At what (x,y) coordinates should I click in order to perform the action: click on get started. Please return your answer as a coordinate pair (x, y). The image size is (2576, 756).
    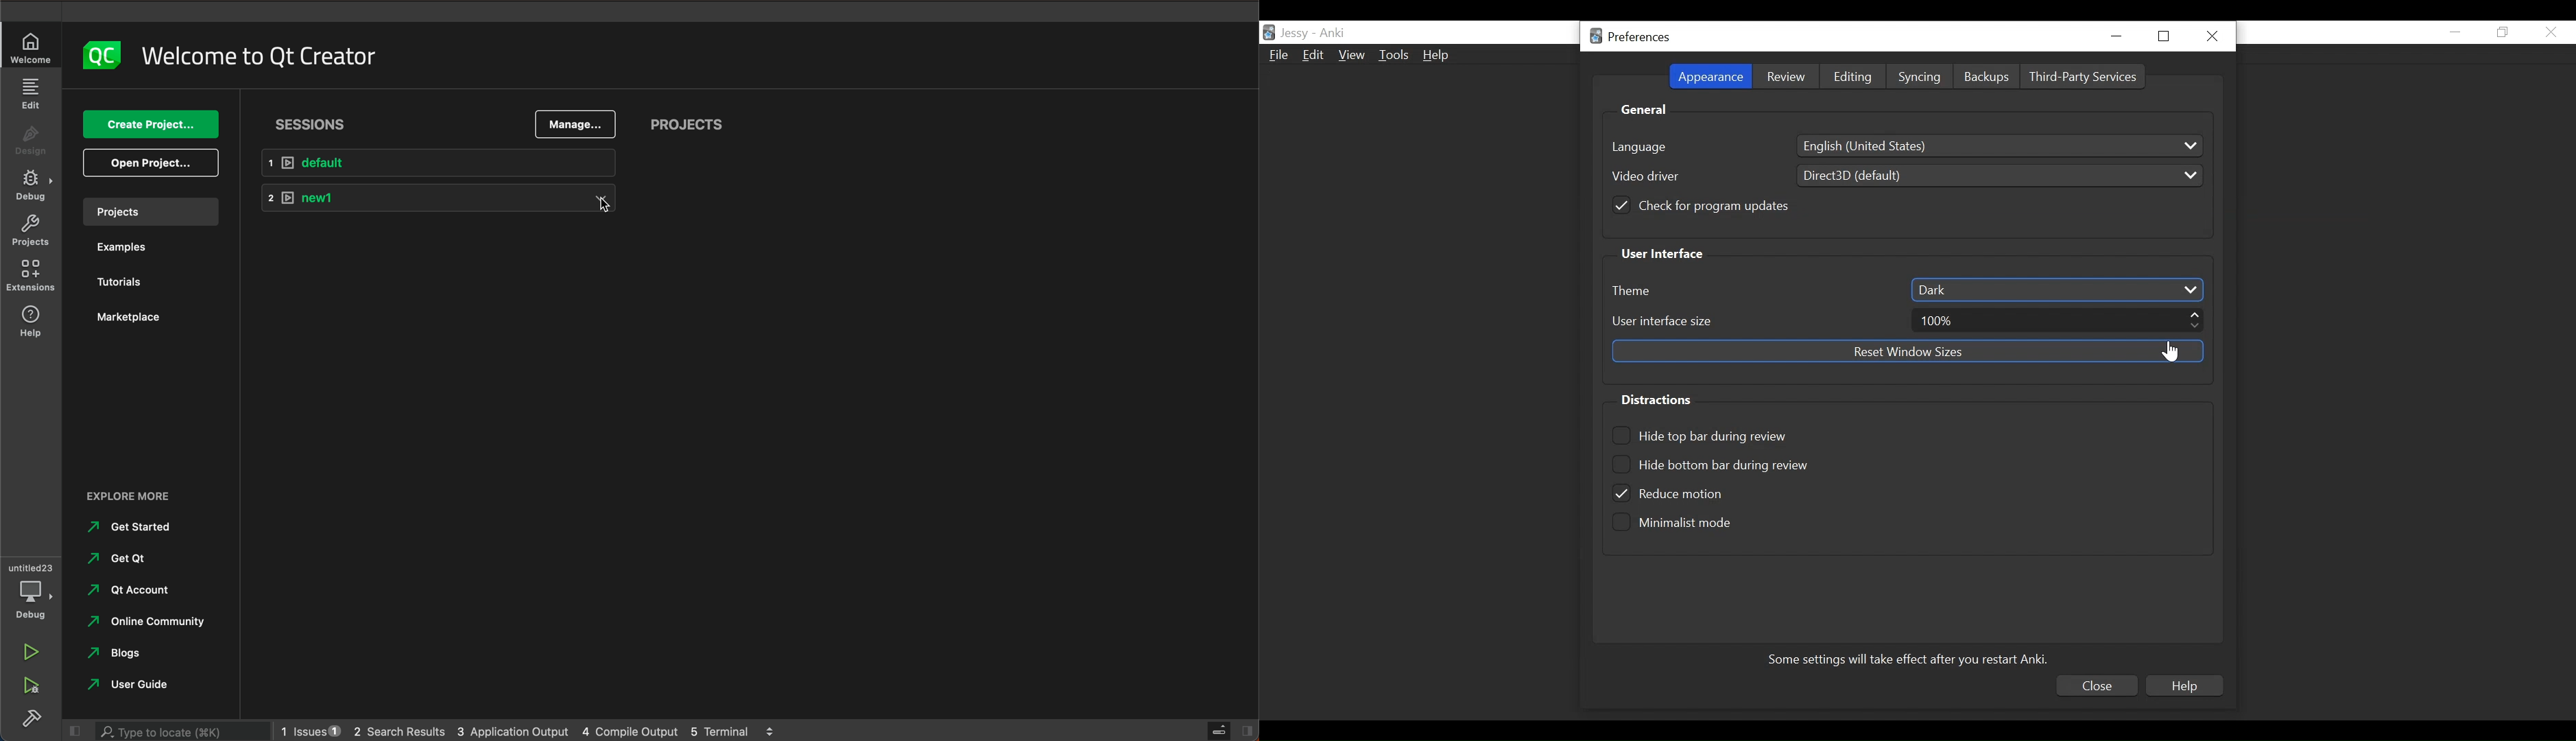
    Looking at the image, I should click on (133, 527).